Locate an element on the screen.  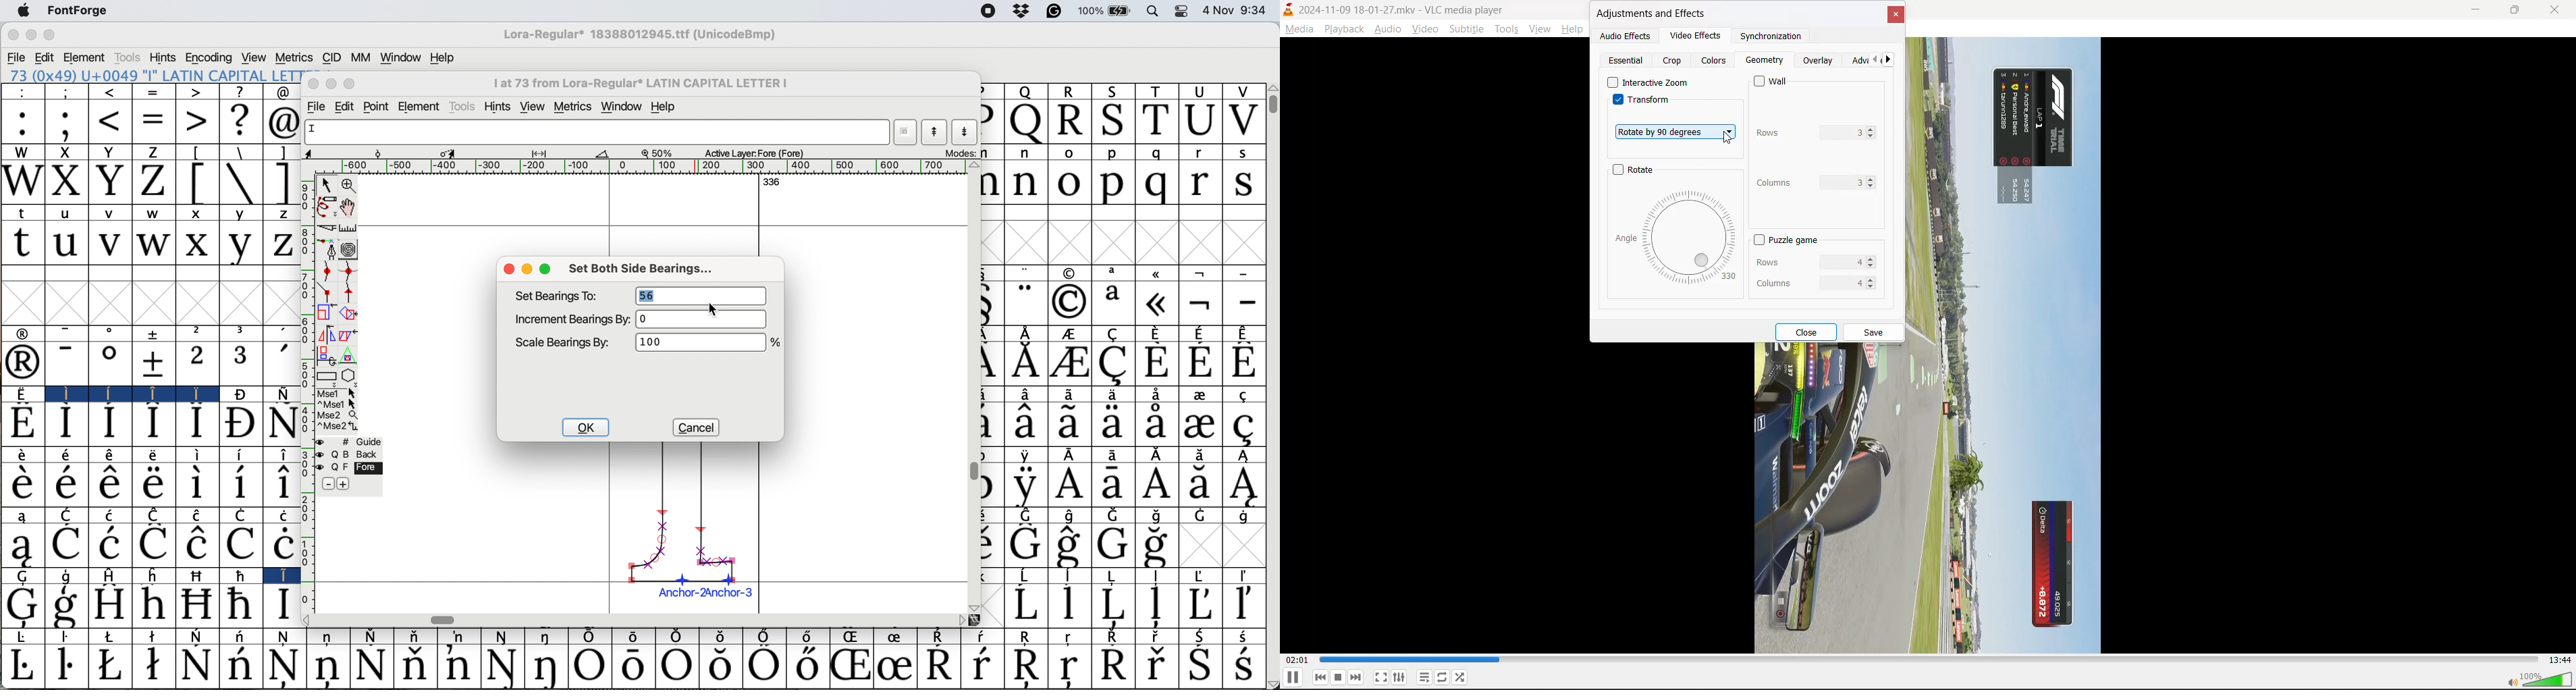
chosen glyph is located at coordinates (688, 524).